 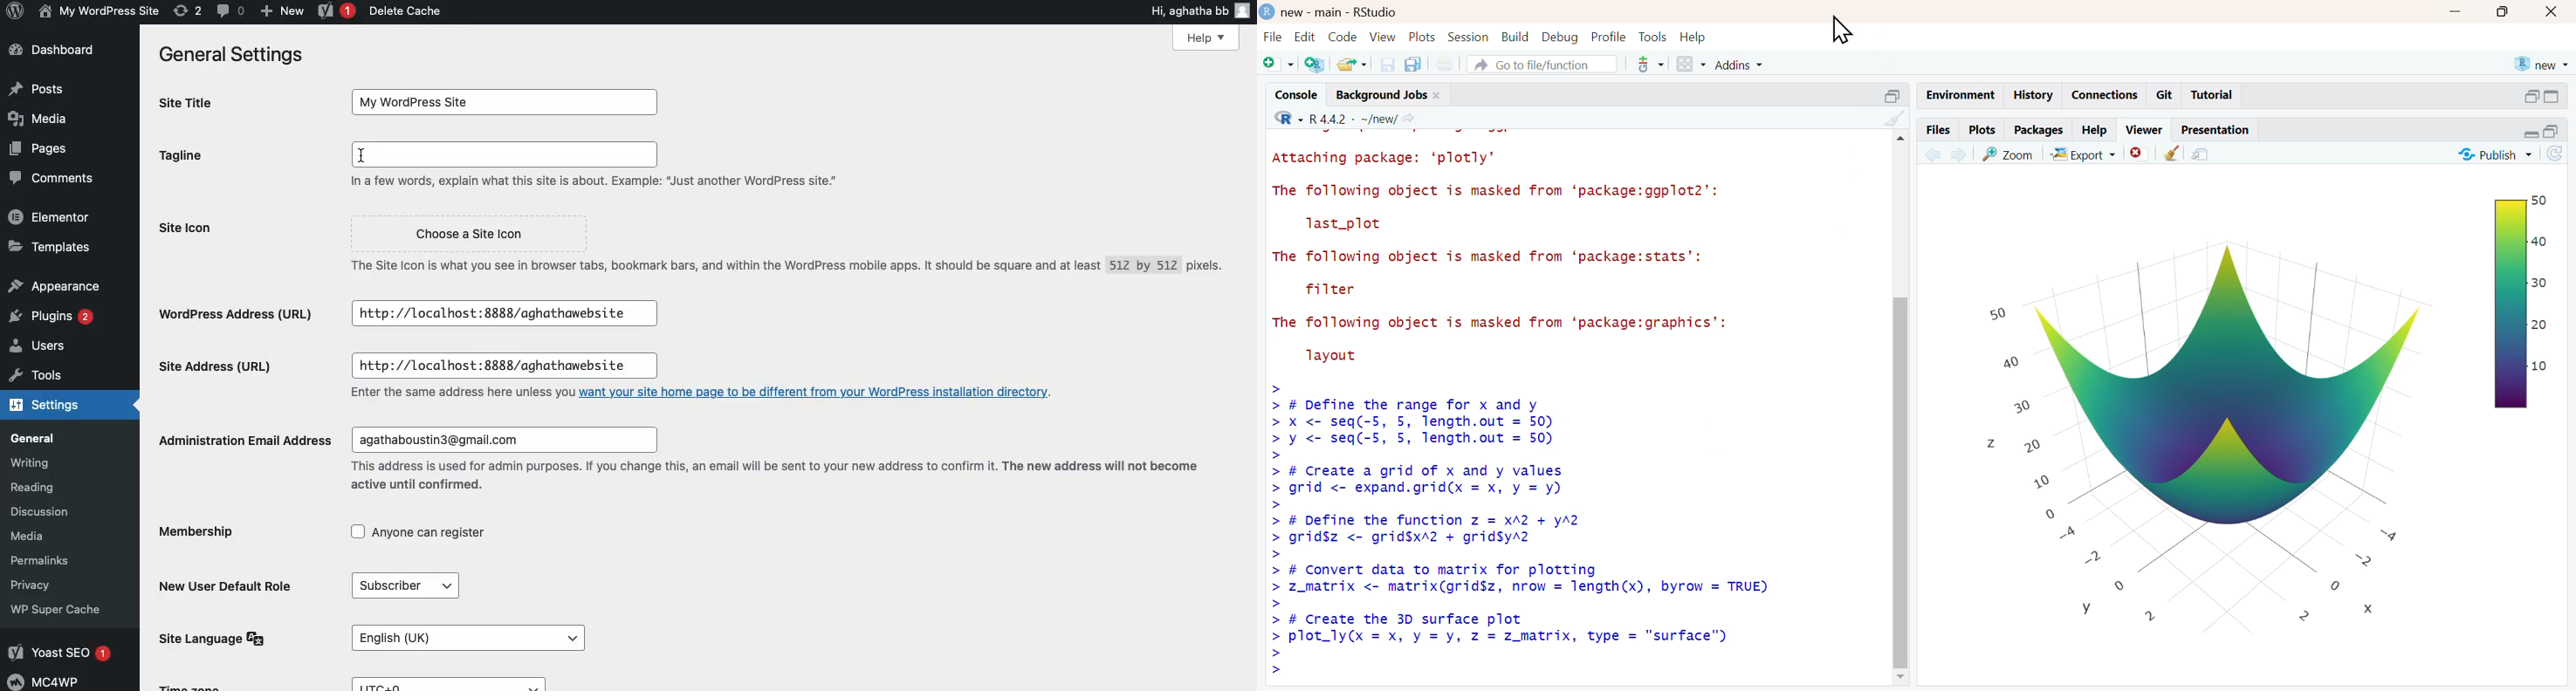 I want to click on history, so click(x=2032, y=95).